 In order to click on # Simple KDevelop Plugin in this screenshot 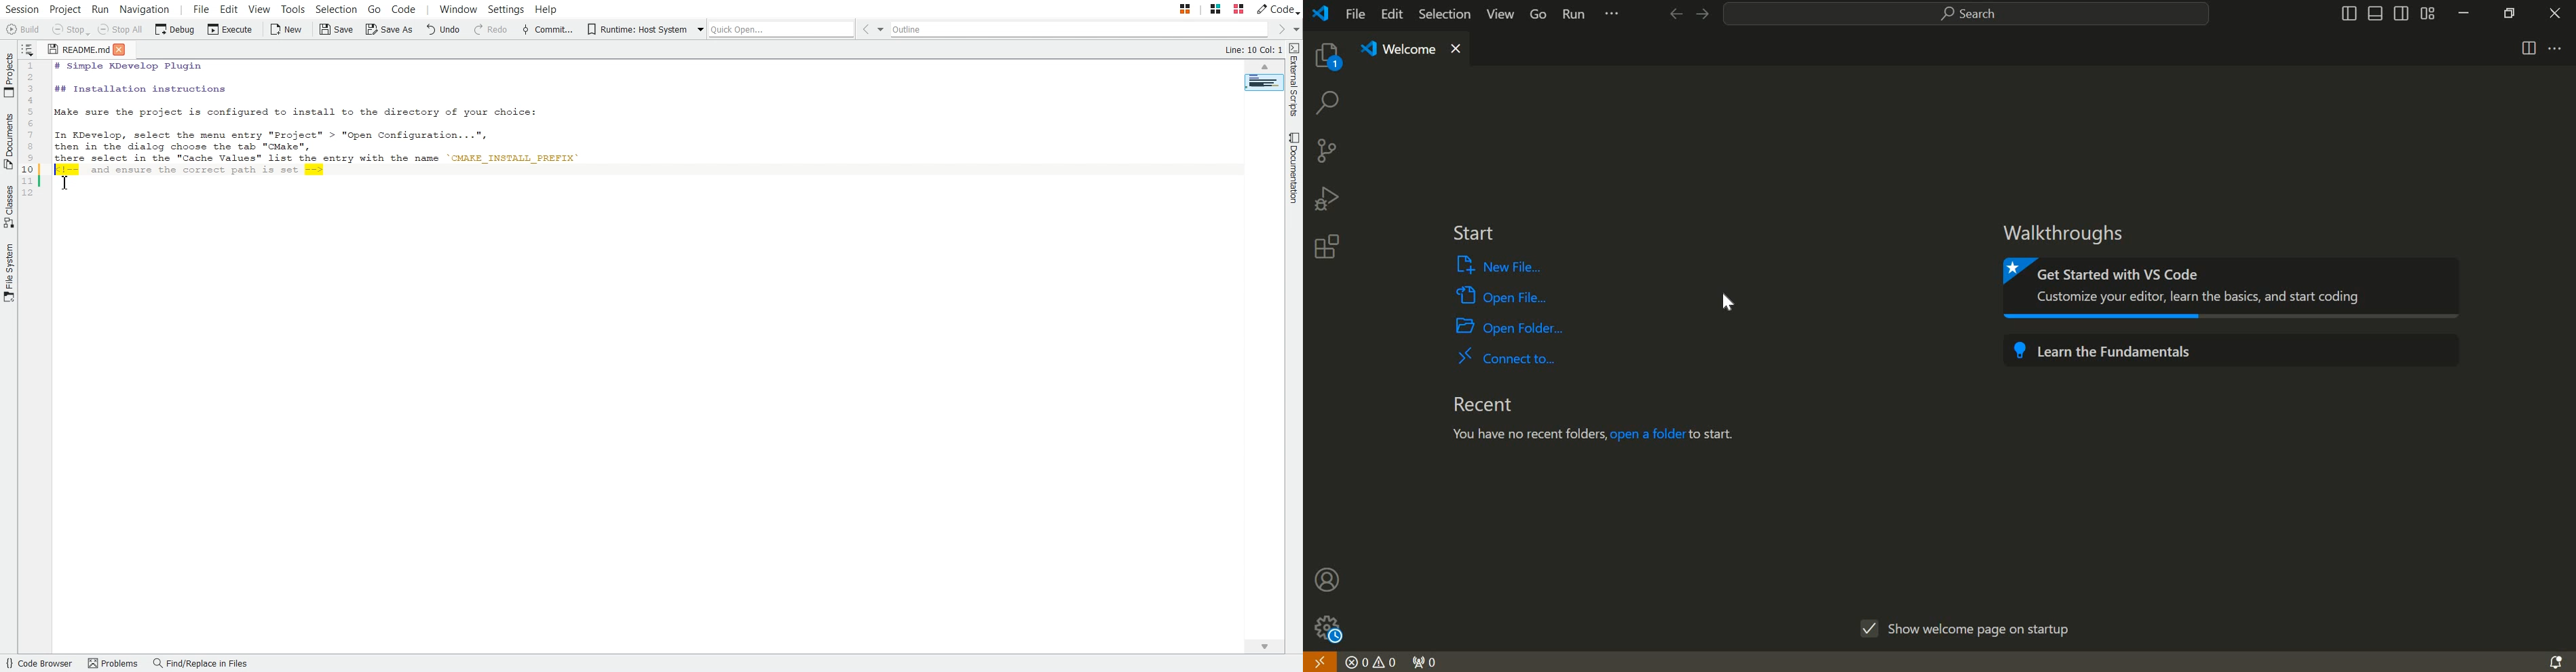, I will do `click(126, 67)`.